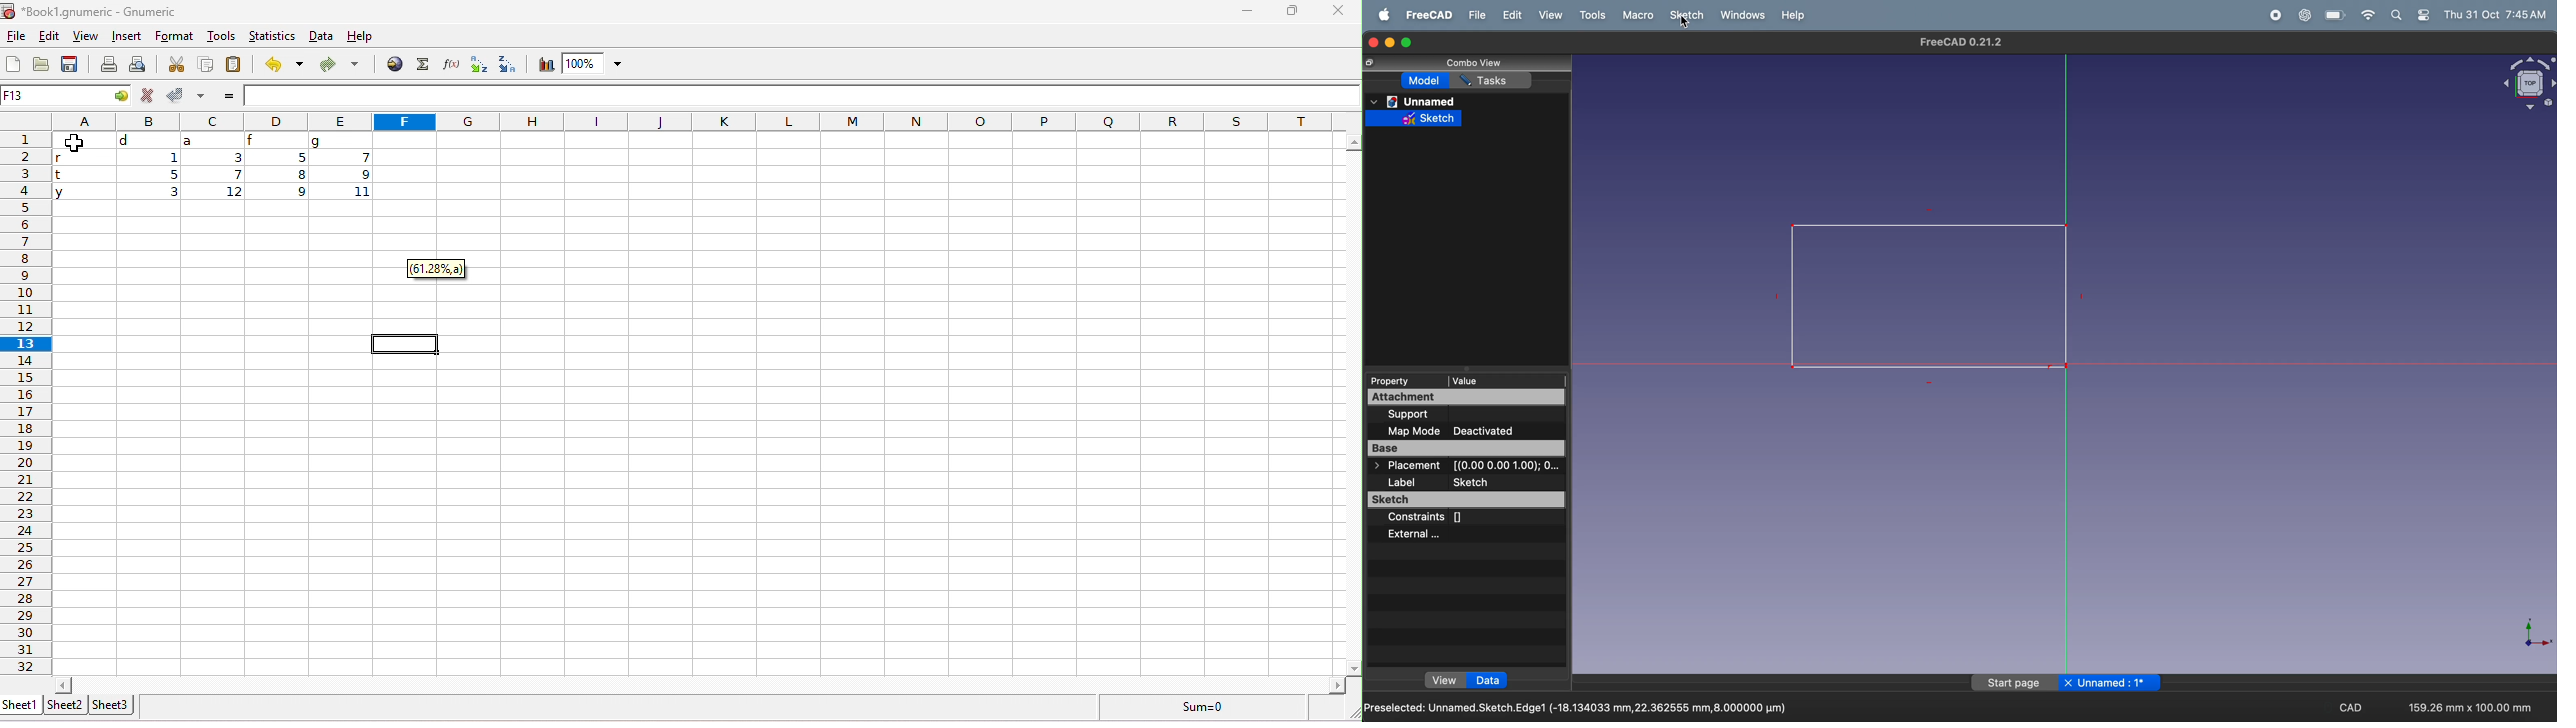 The image size is (2576, 728). What do you see at coordinates (1247, 14) in the screenshot?
I see `minimize` at bounding box center [1247, 14].